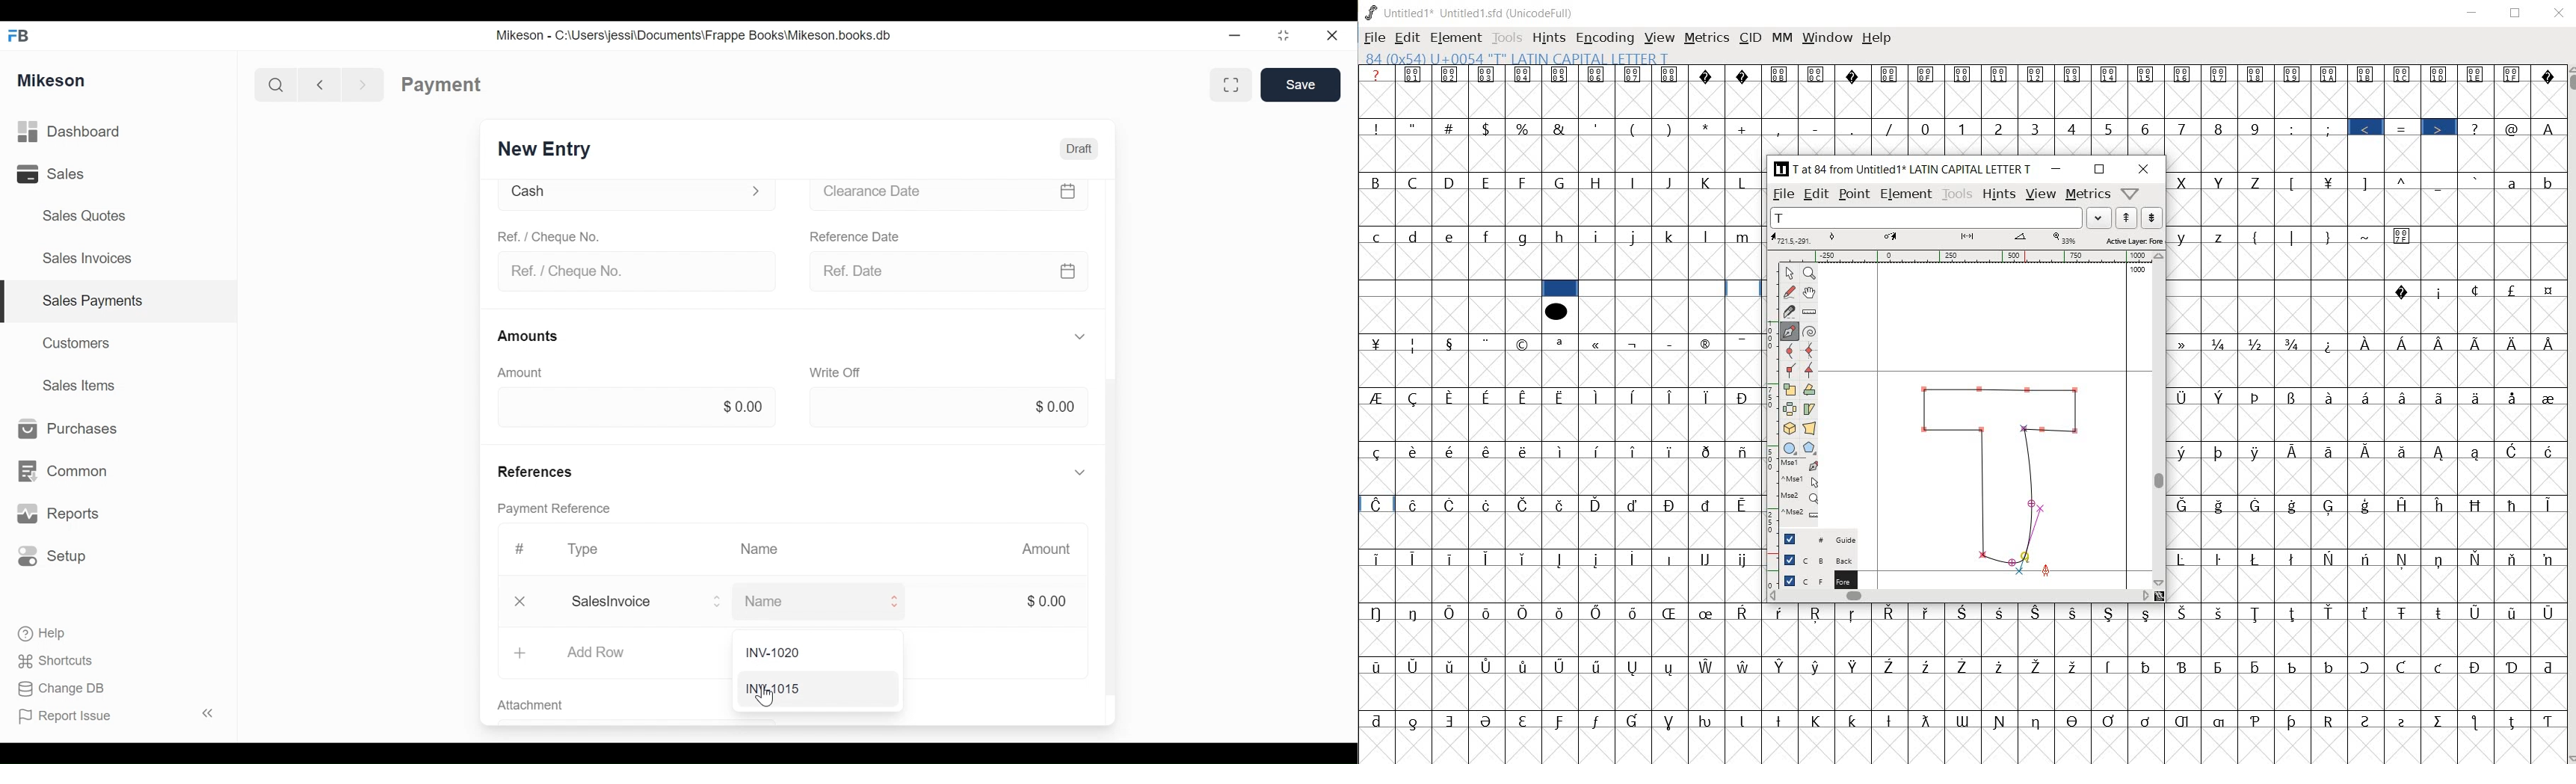 This screenshot has width=2576, height=784. What do you see at coordinates (272, 83) in the screenshot?
I see `Search` at bounding box center [272, 83].